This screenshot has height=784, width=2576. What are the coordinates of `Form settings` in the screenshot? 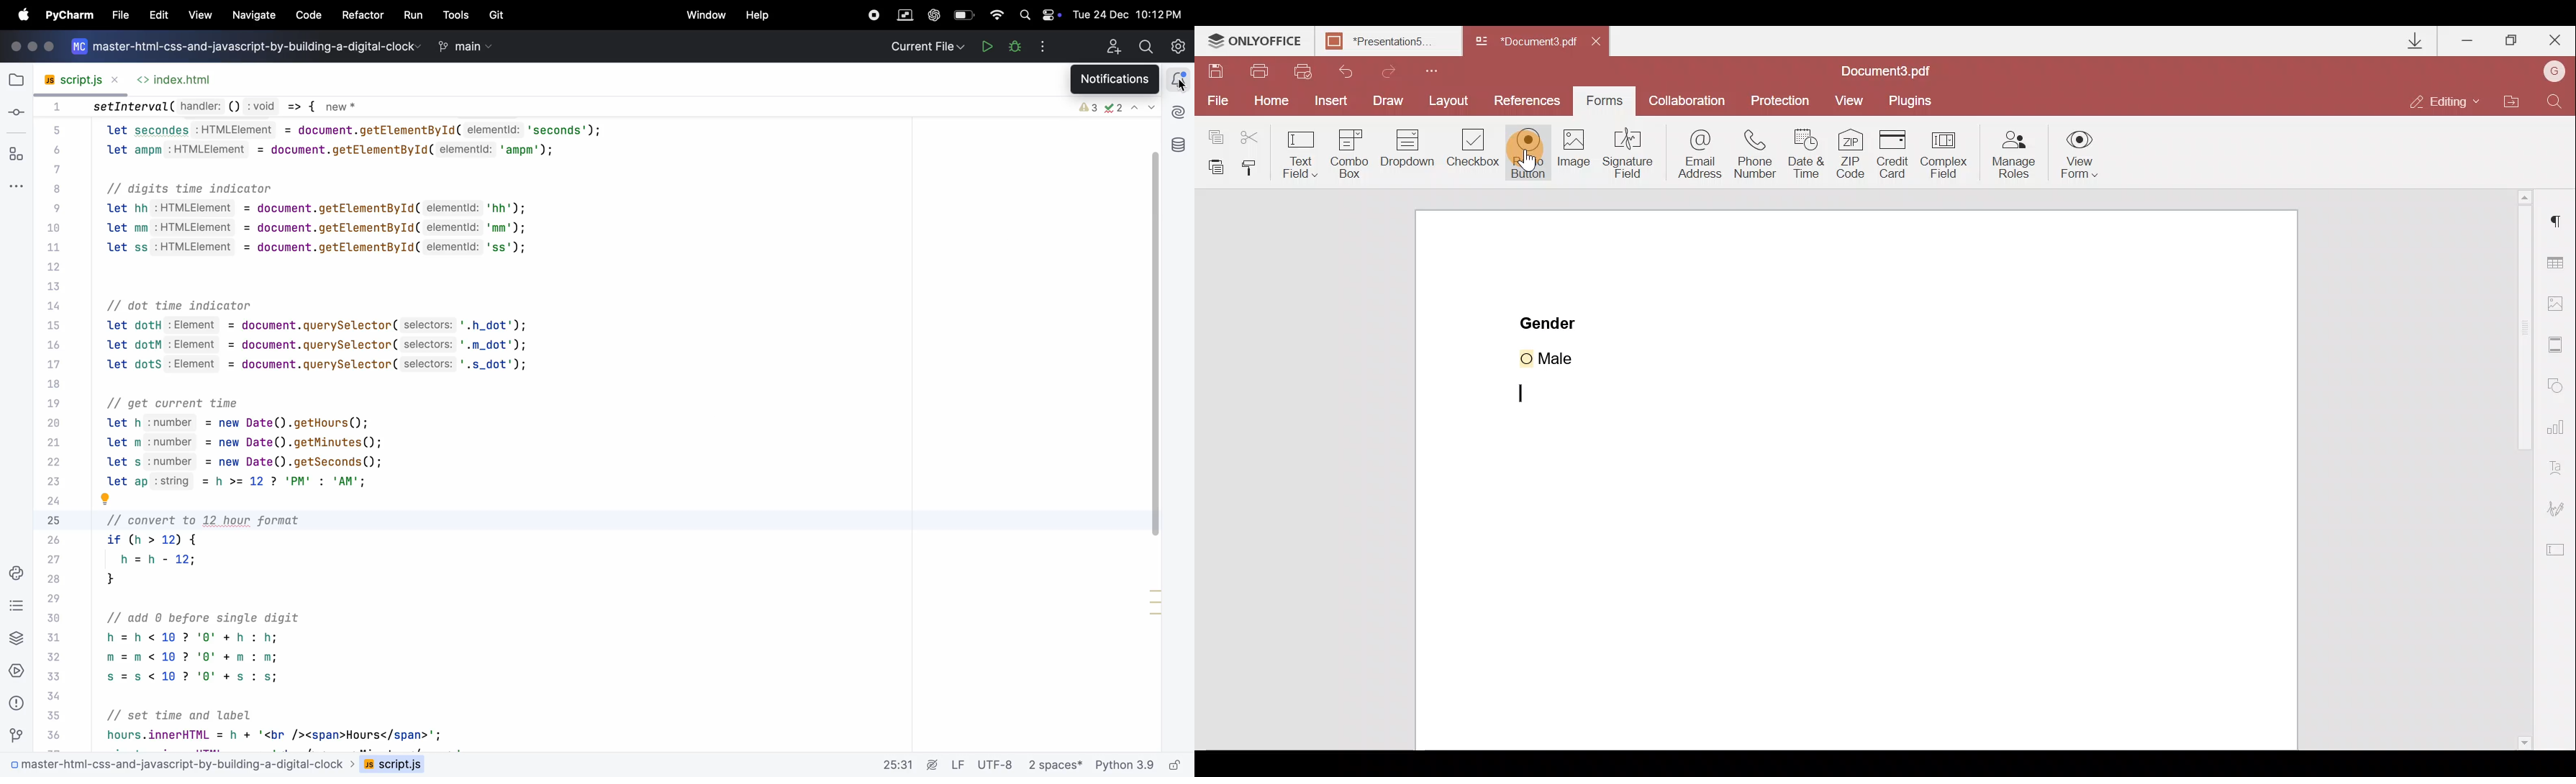 It's located at (2559, 553).